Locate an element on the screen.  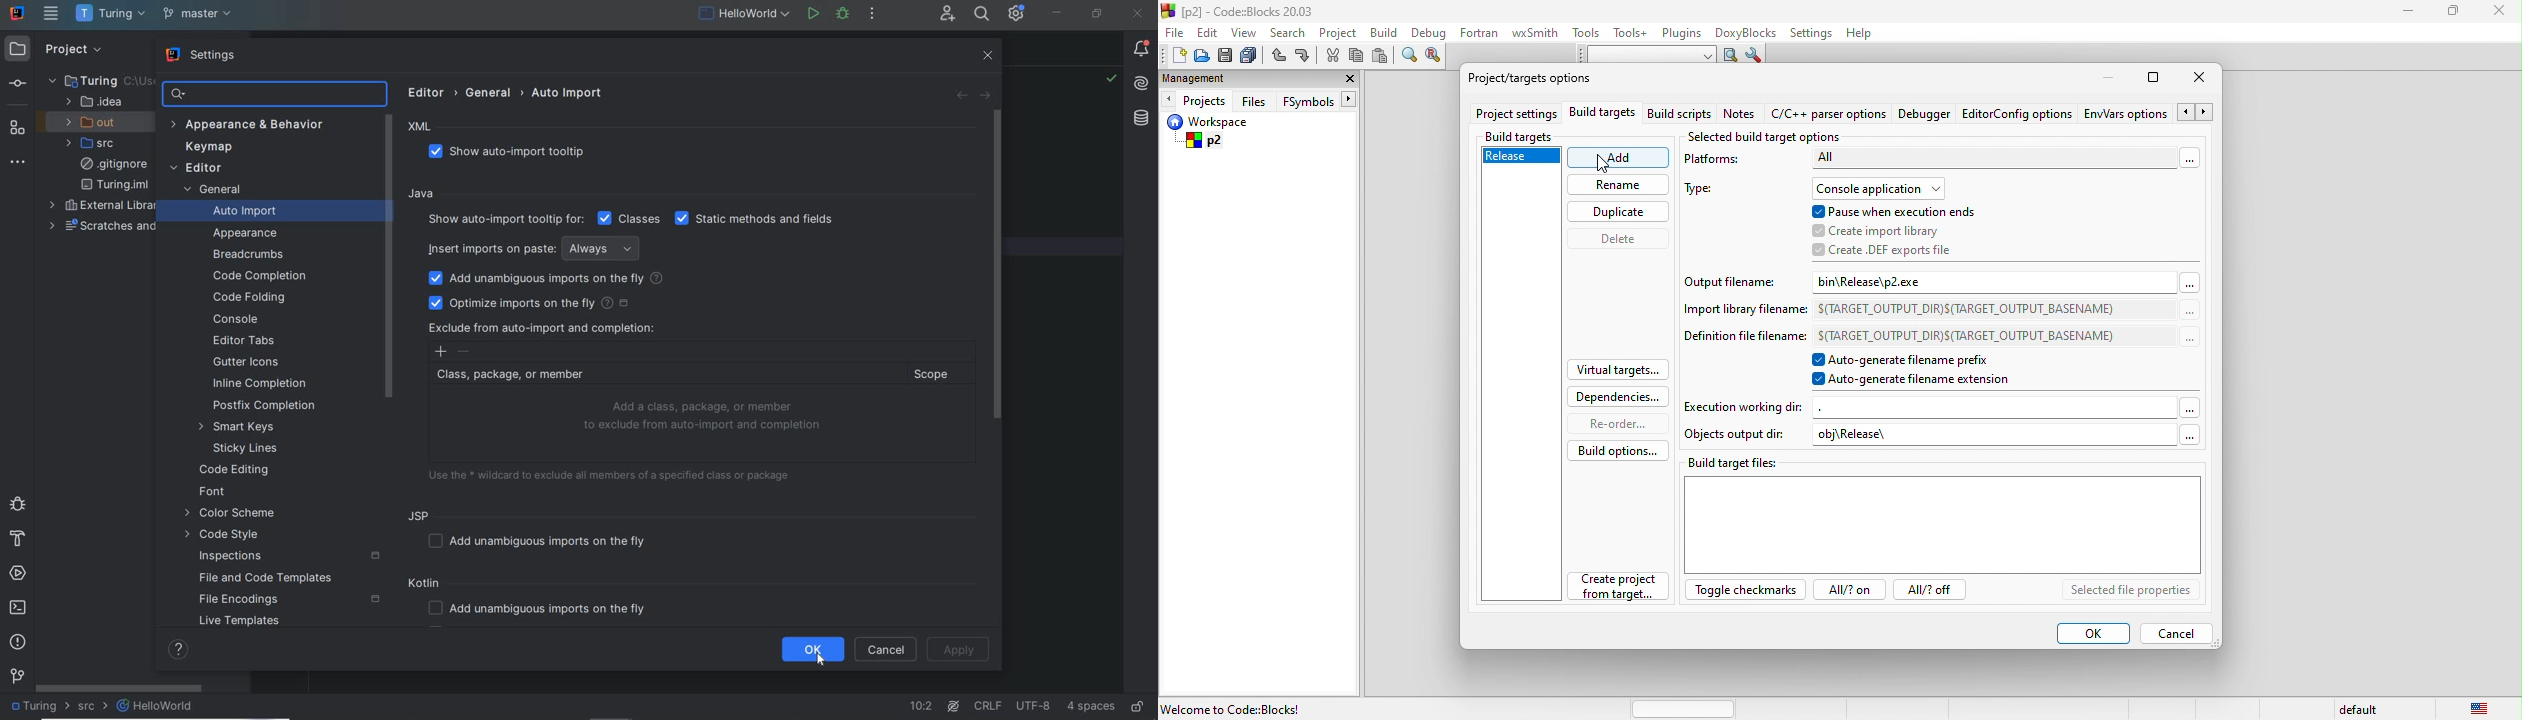
build targets is located at coordinates (1535, 134).